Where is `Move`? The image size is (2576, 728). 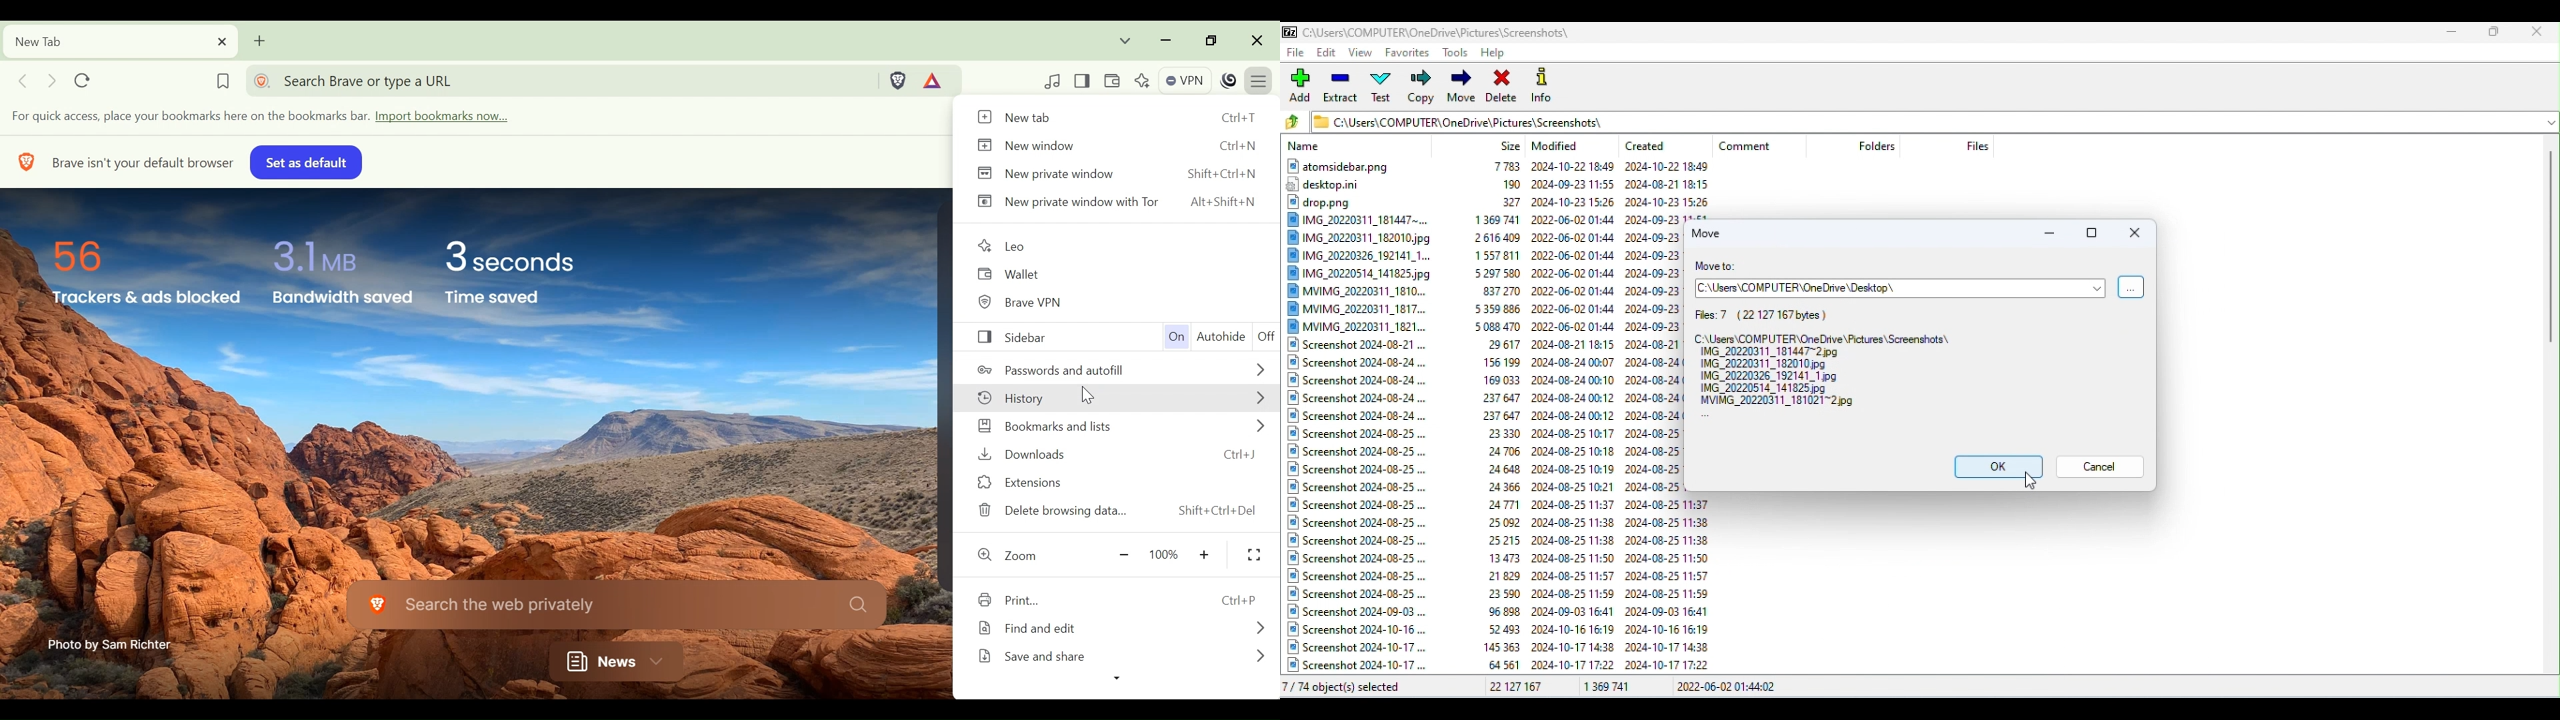
Move is located at coordinates (1461, 88).